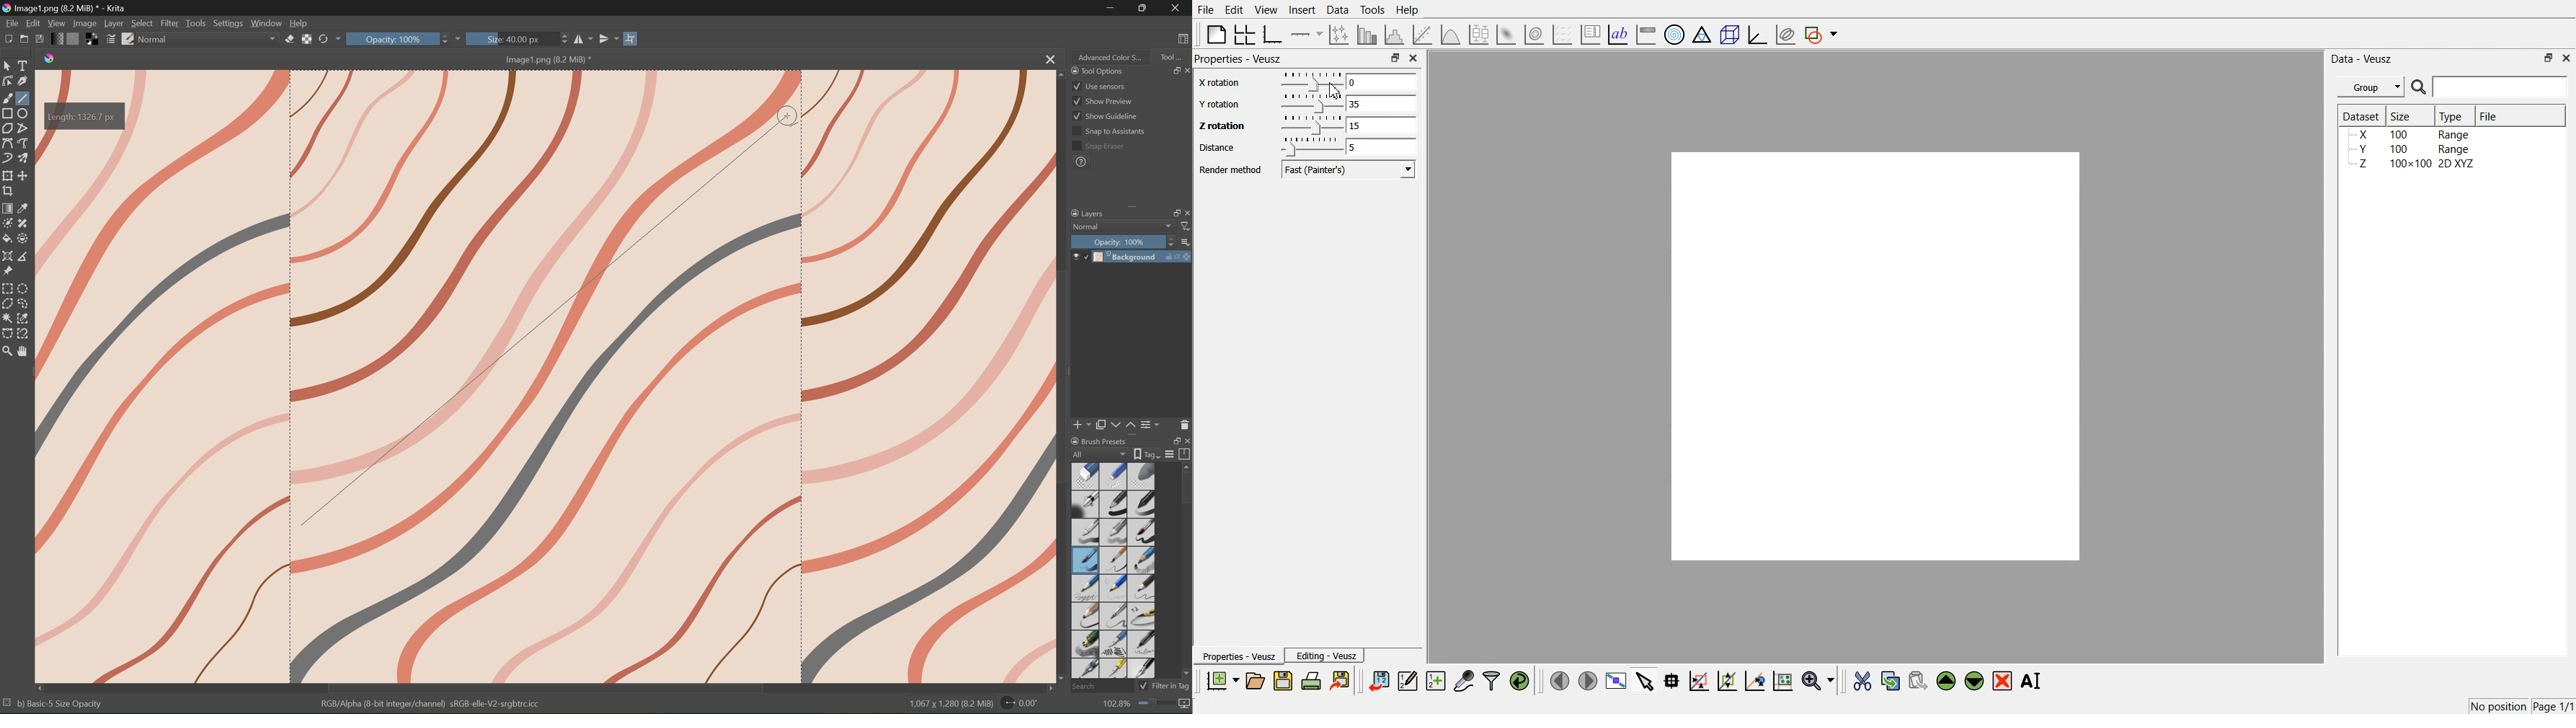  What do you see at coordinates (1435, 681) in the screenshot?
I see `Create new dataset for ranging` at bounding box center [1435, 681].